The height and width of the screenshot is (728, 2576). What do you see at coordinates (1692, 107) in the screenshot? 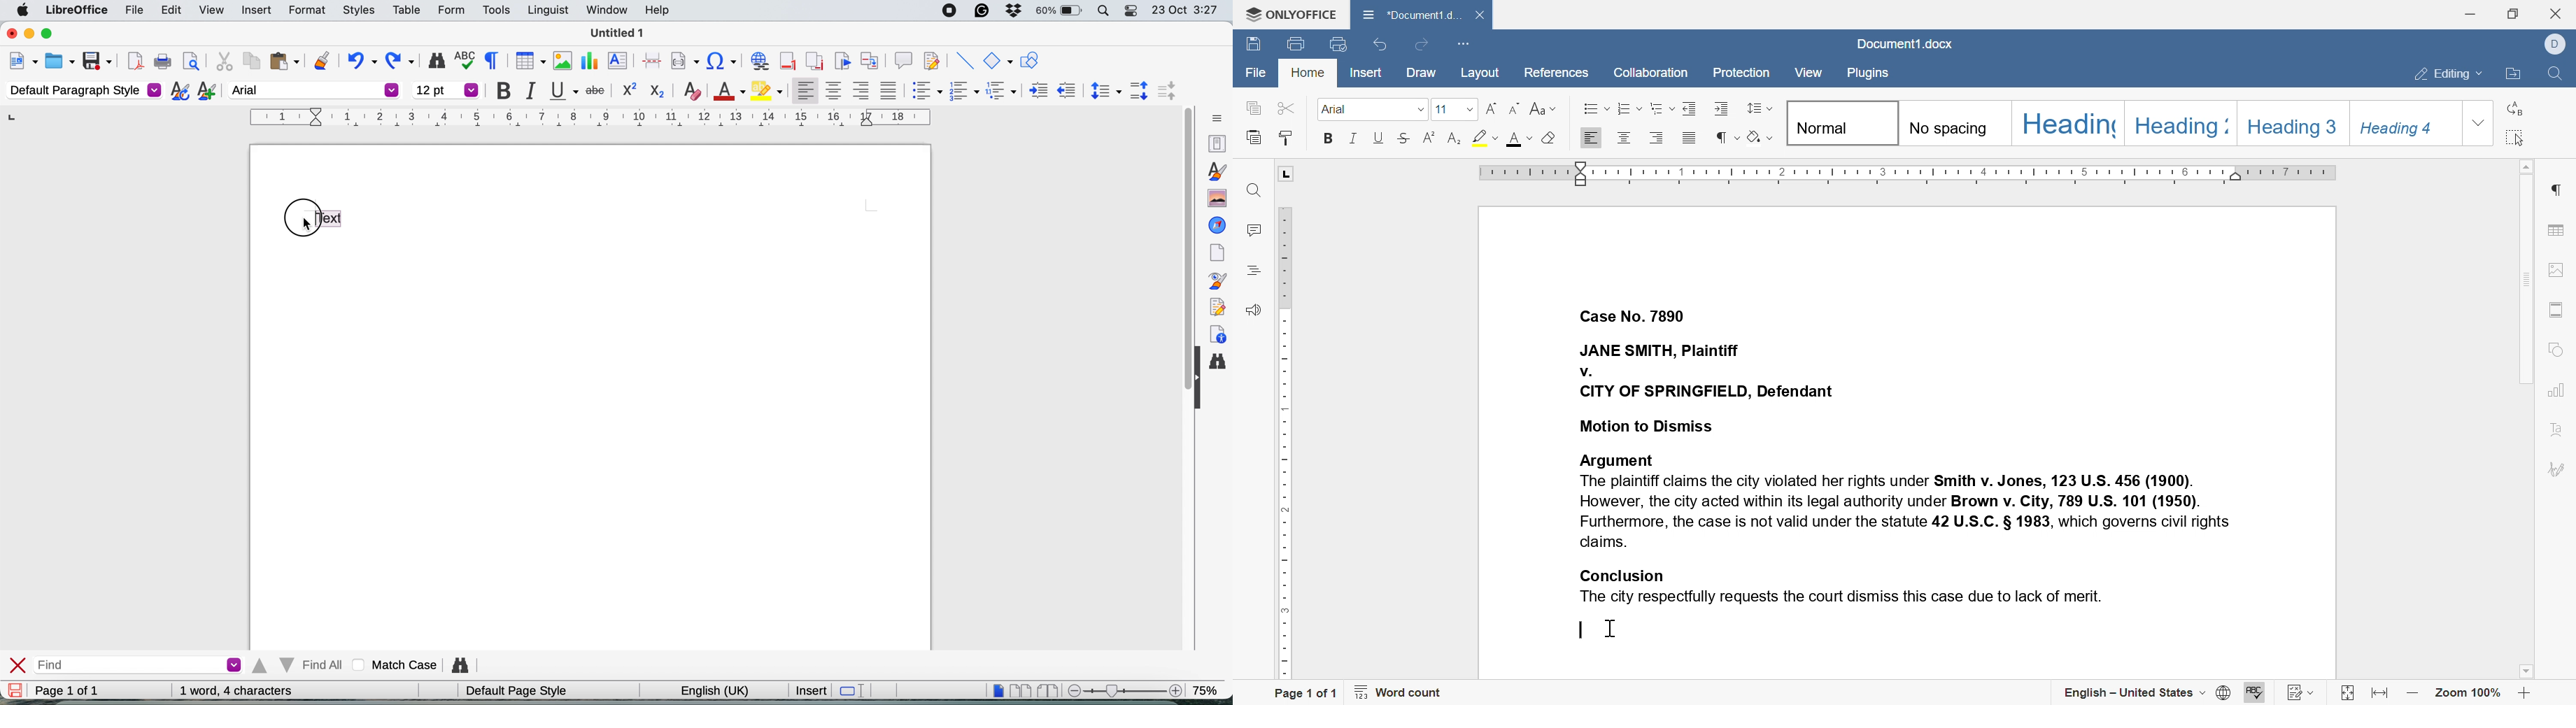
I see `decrease indent` at bounding box center [1692, 107].